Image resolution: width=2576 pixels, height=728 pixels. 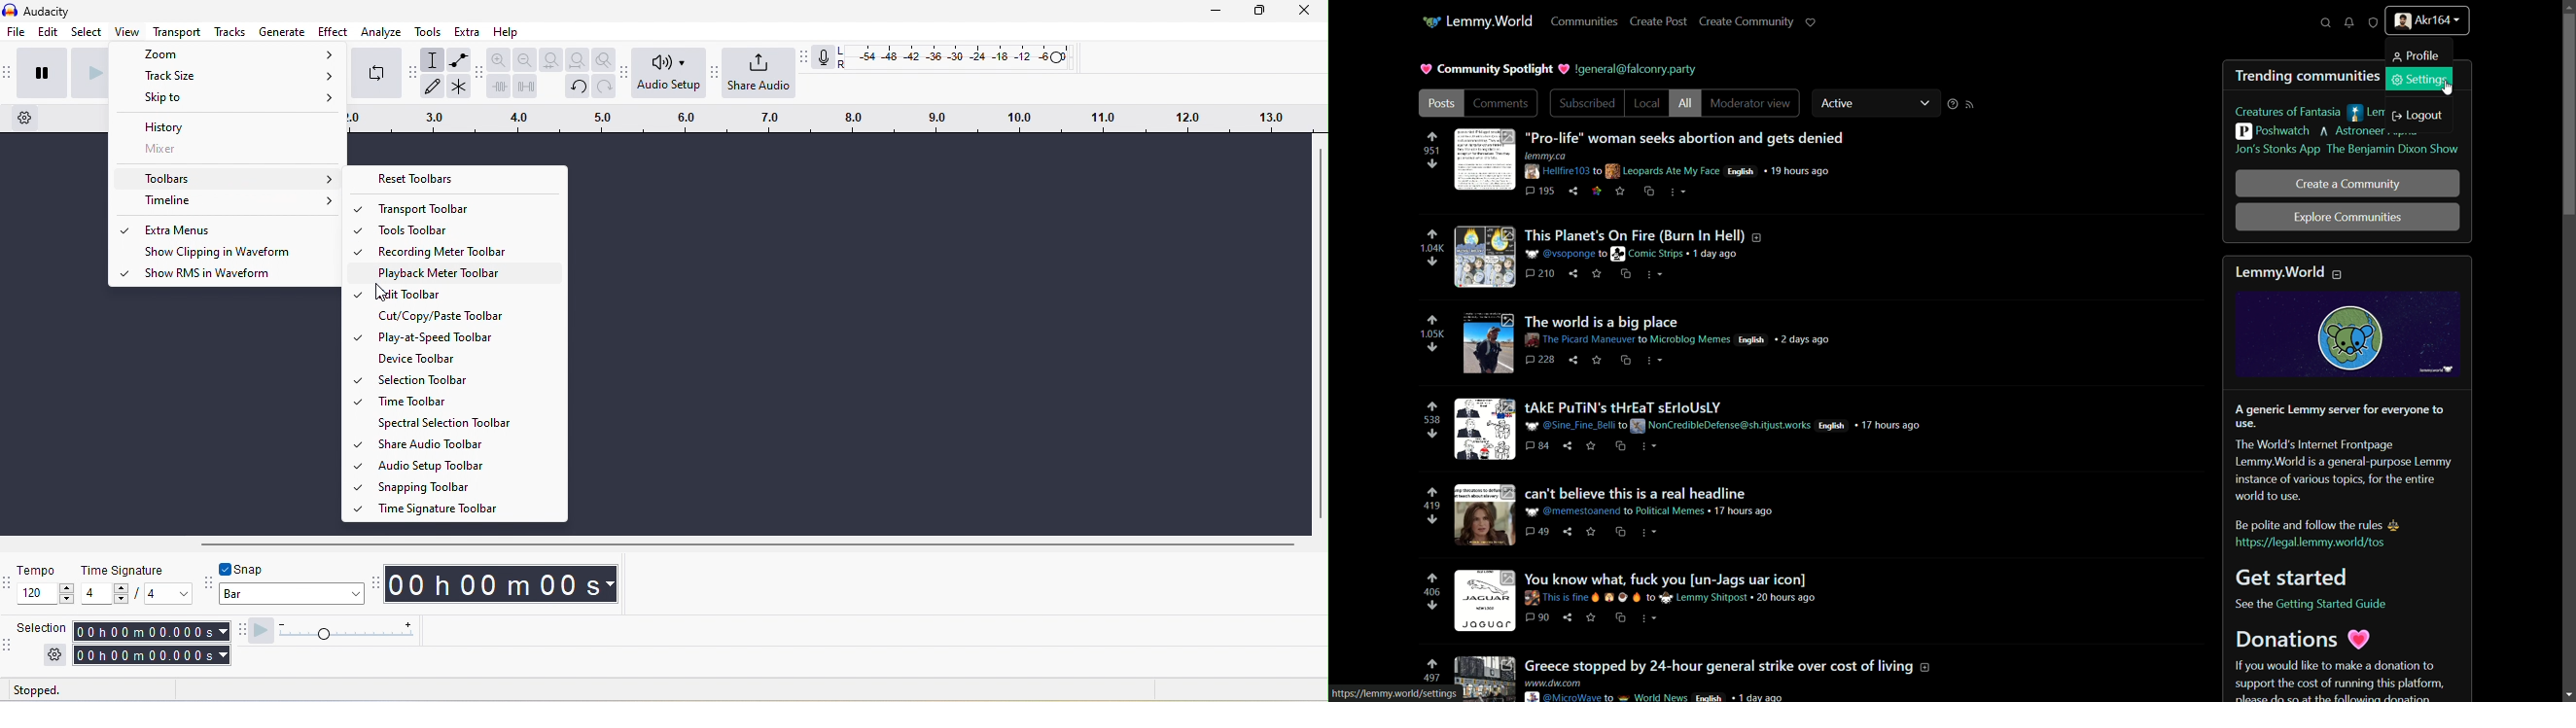 I want to click on Share audio toolbar, so click(x=465, y=443).